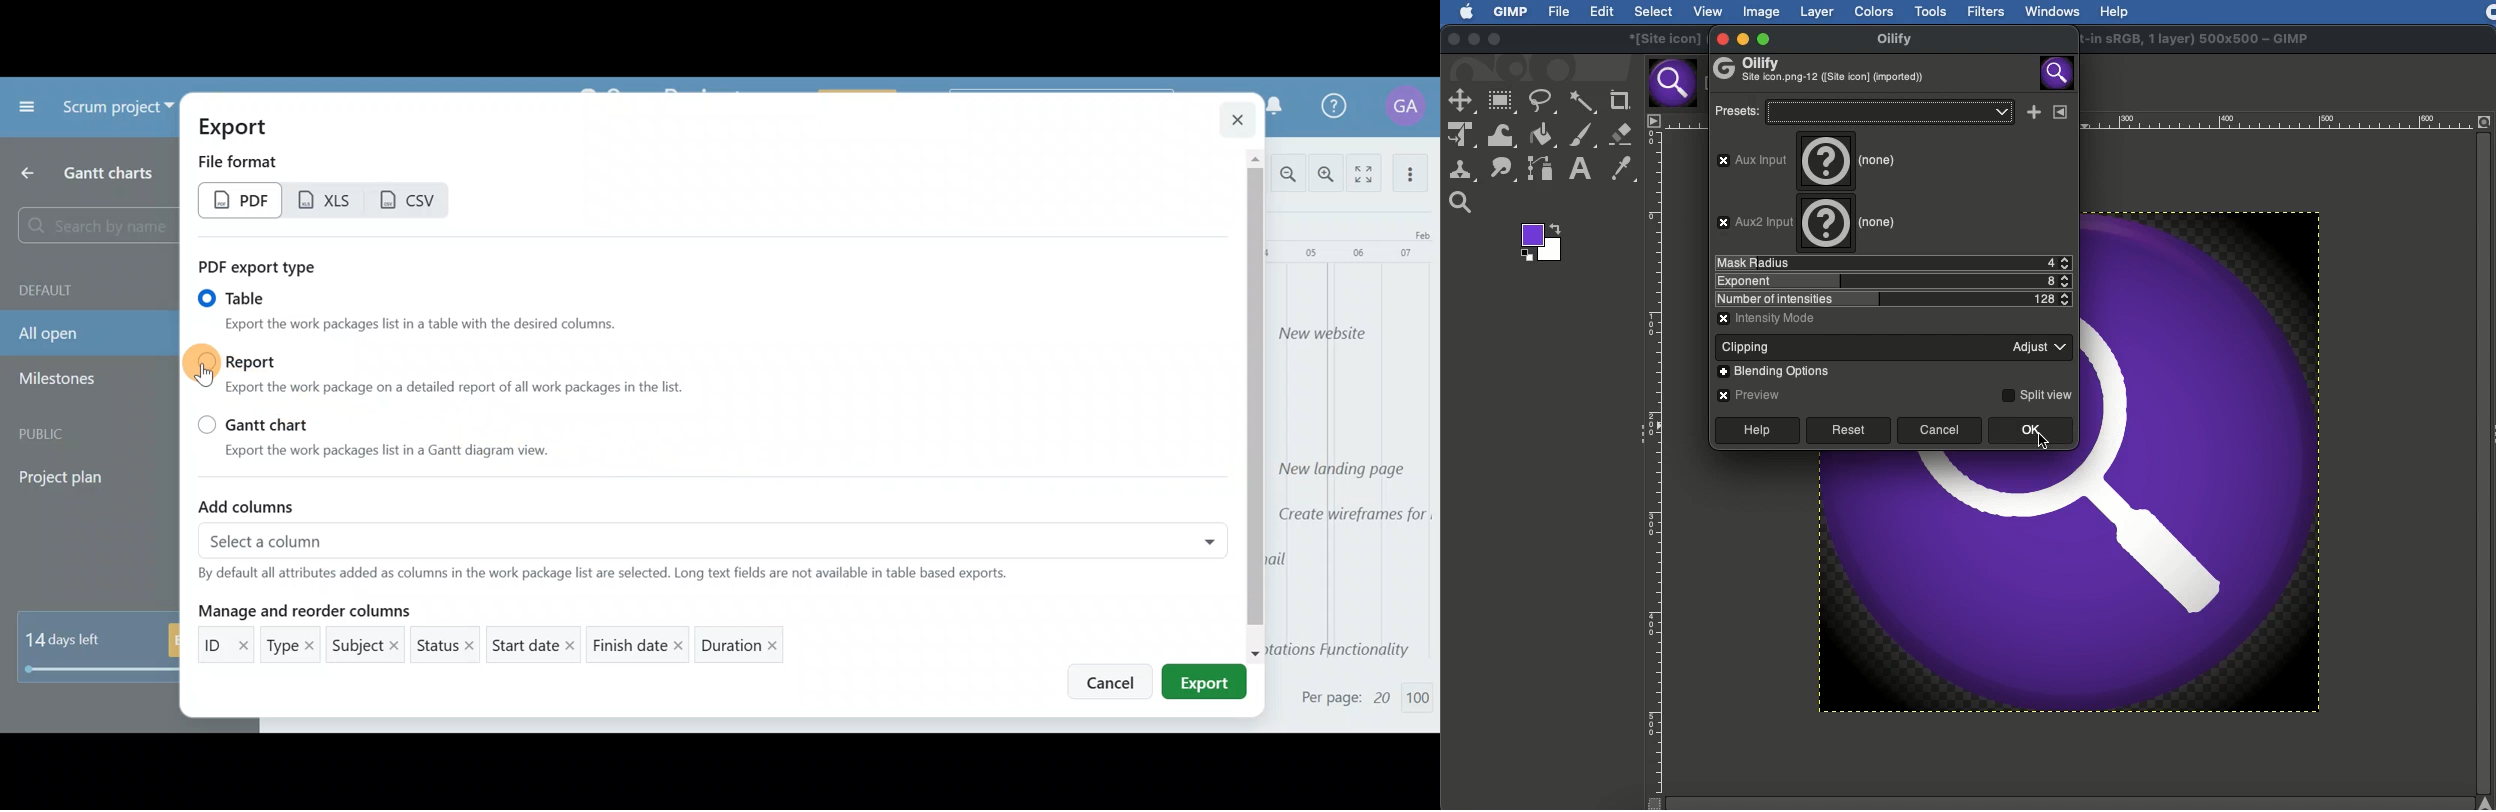  What do you see at coordinates (1463, 170) in the screenshot?
I see `Clone` at bounding box center [1463, 170].